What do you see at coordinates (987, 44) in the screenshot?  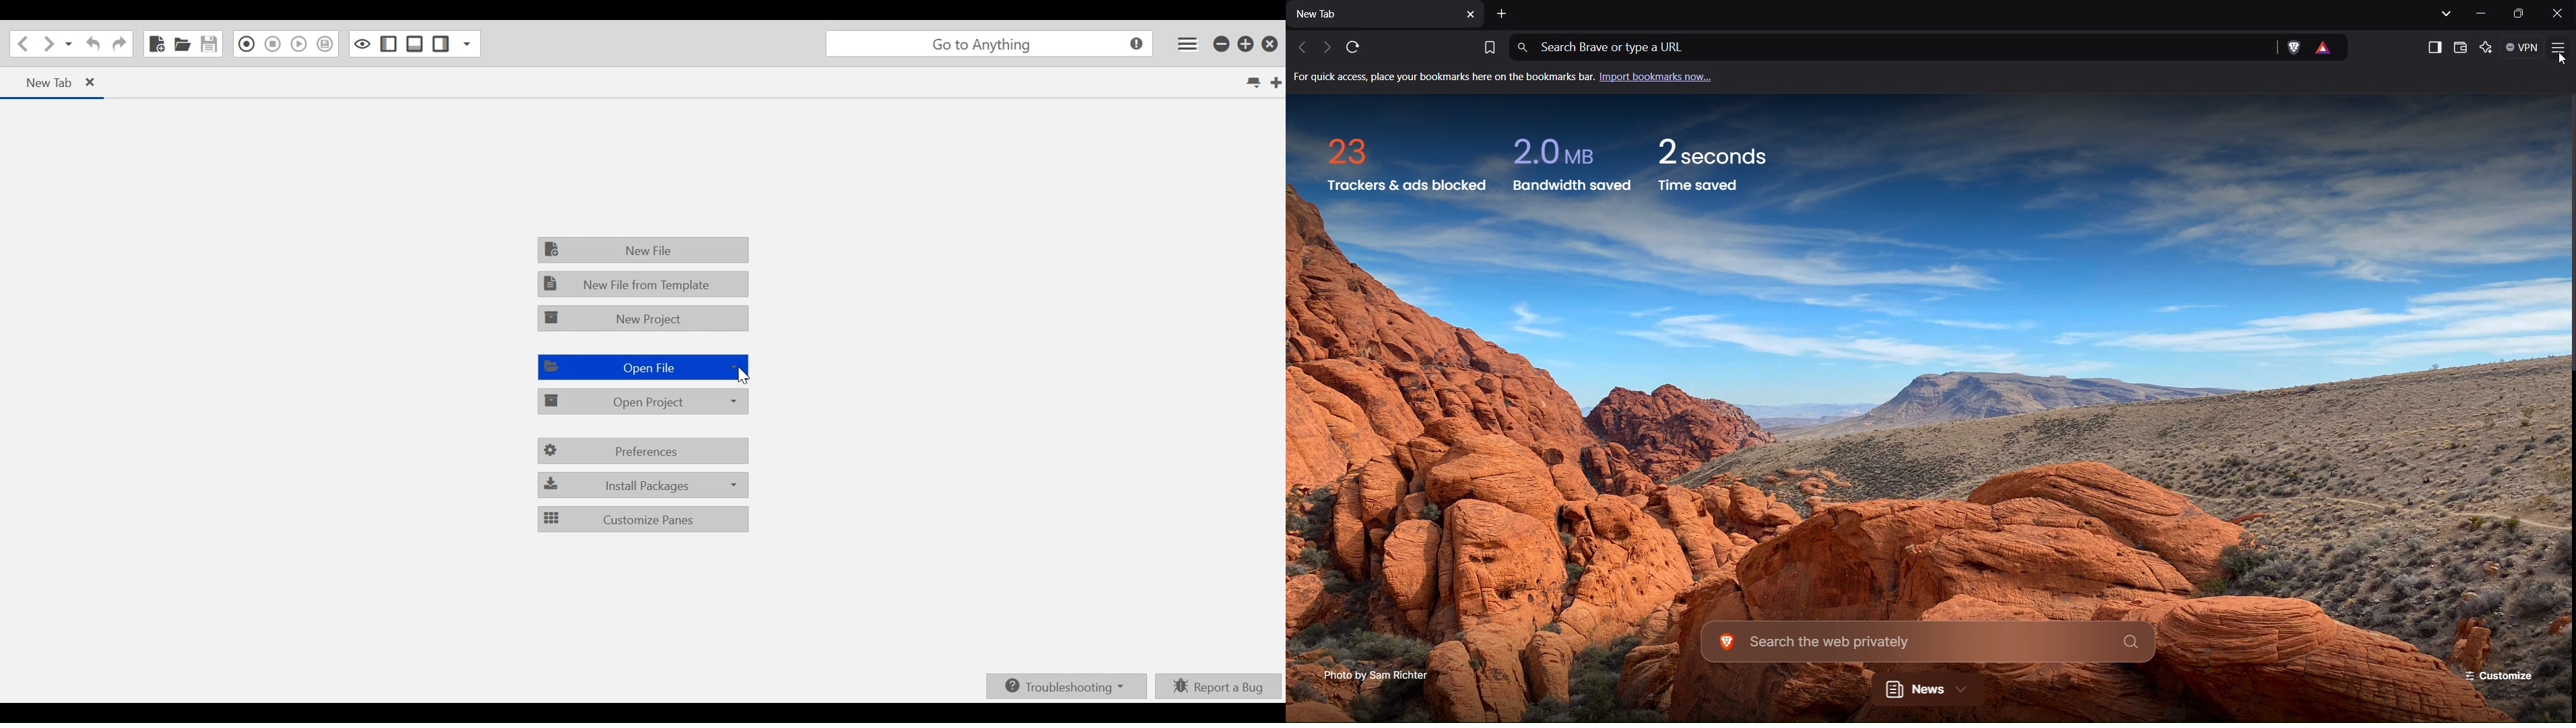 I see `go to anything` at bounding box center [987, 44].